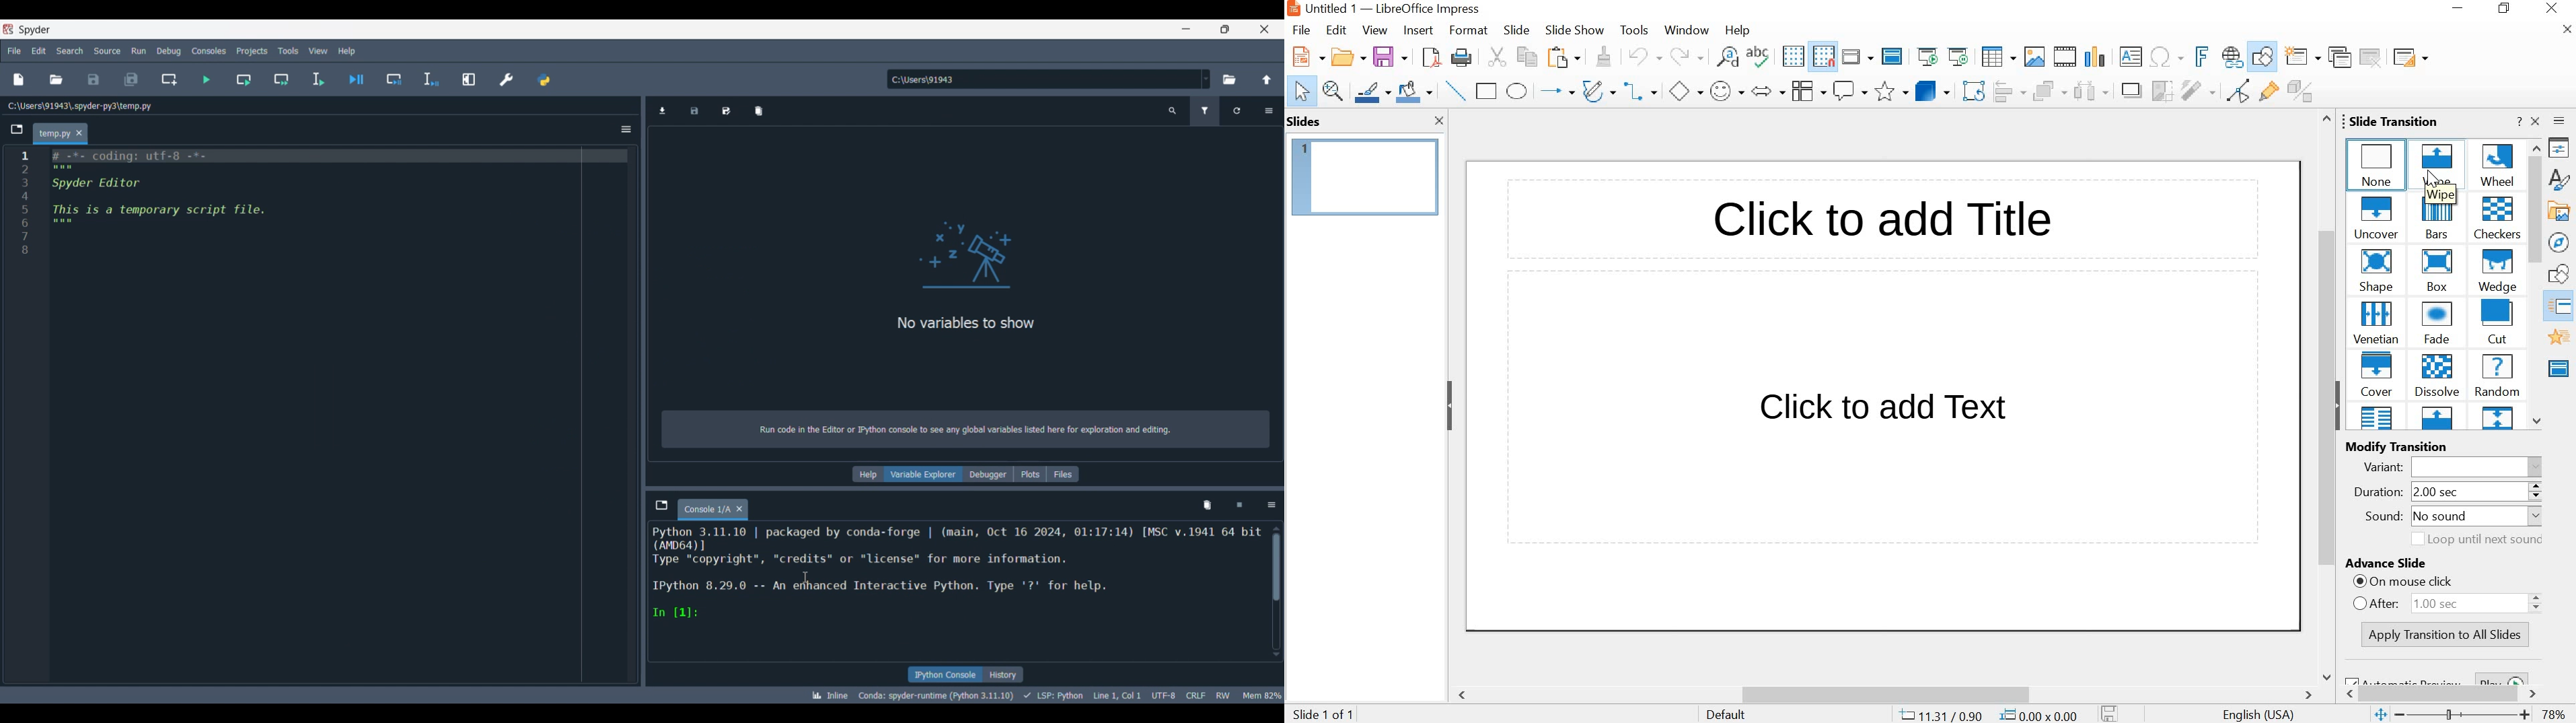 This screenshot has width=2576, height=728. I want to click on Debug file, so click(357, 79).